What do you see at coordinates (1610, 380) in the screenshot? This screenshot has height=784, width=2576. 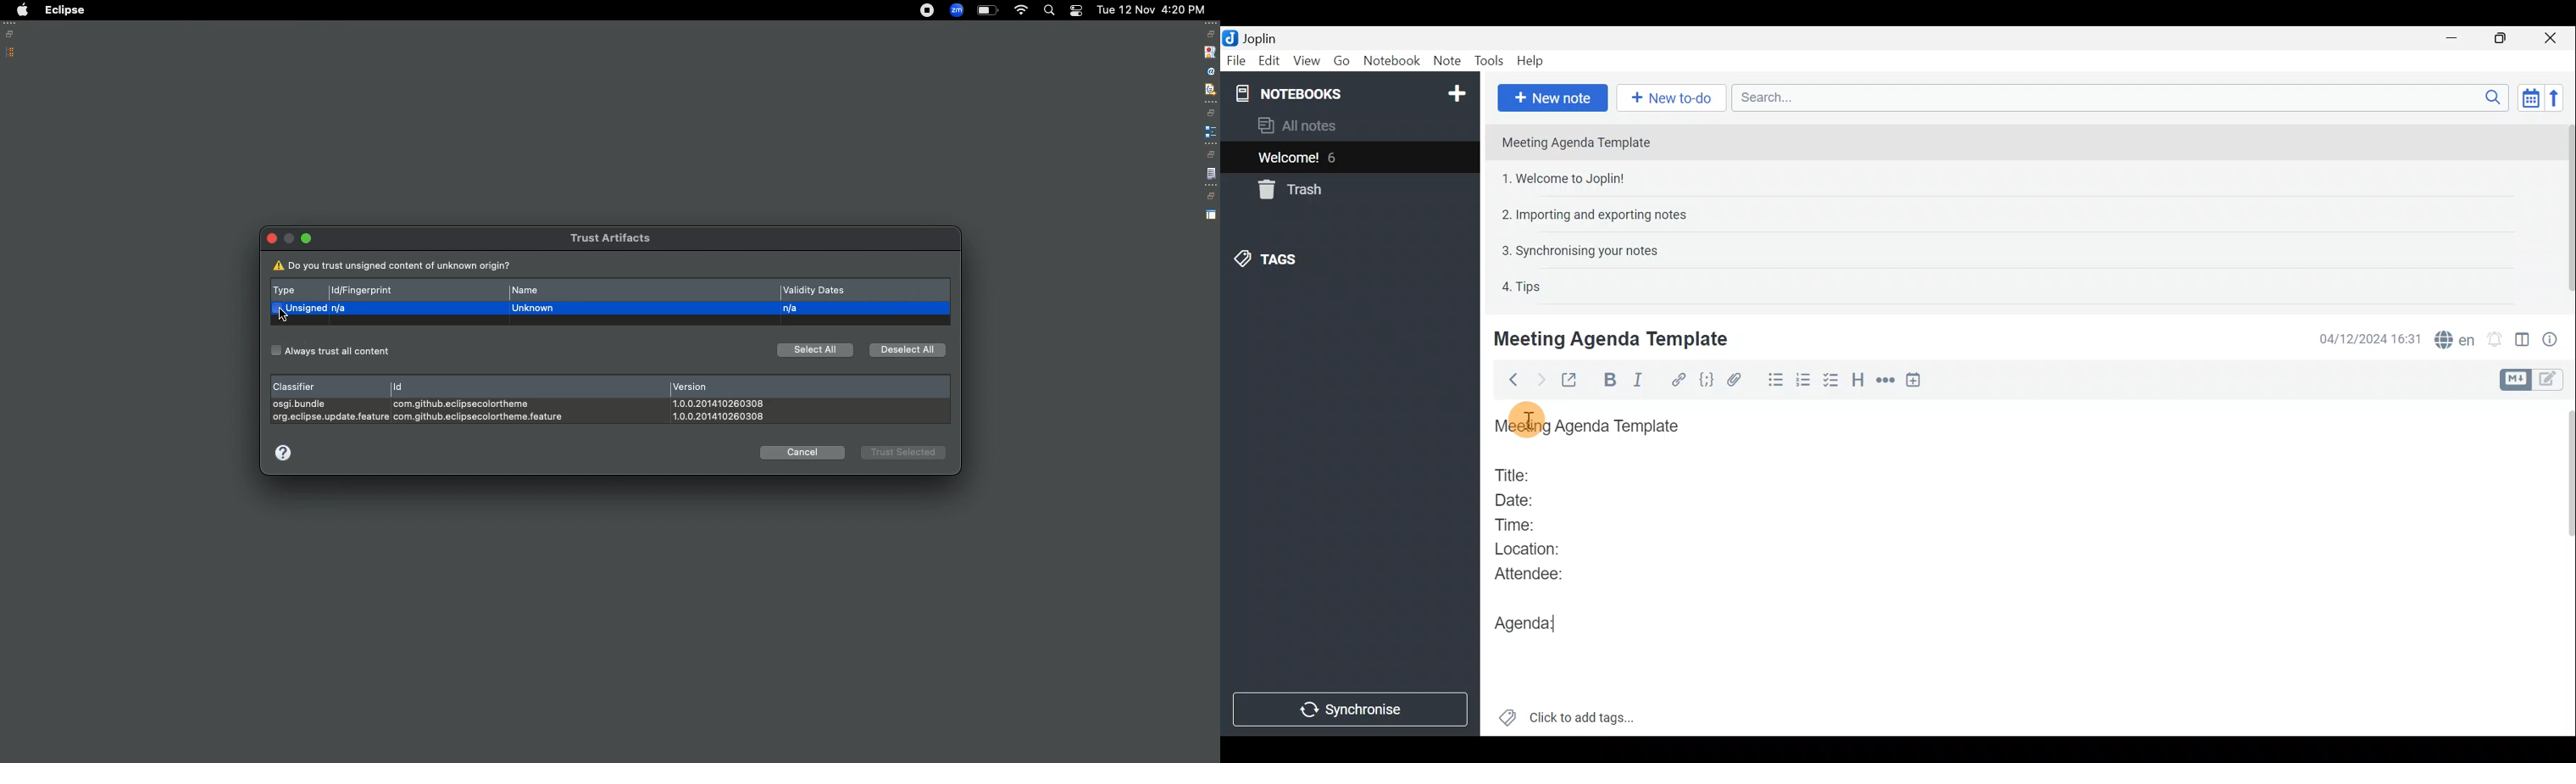 I see `Bold` at bounding box center [1610, 380].